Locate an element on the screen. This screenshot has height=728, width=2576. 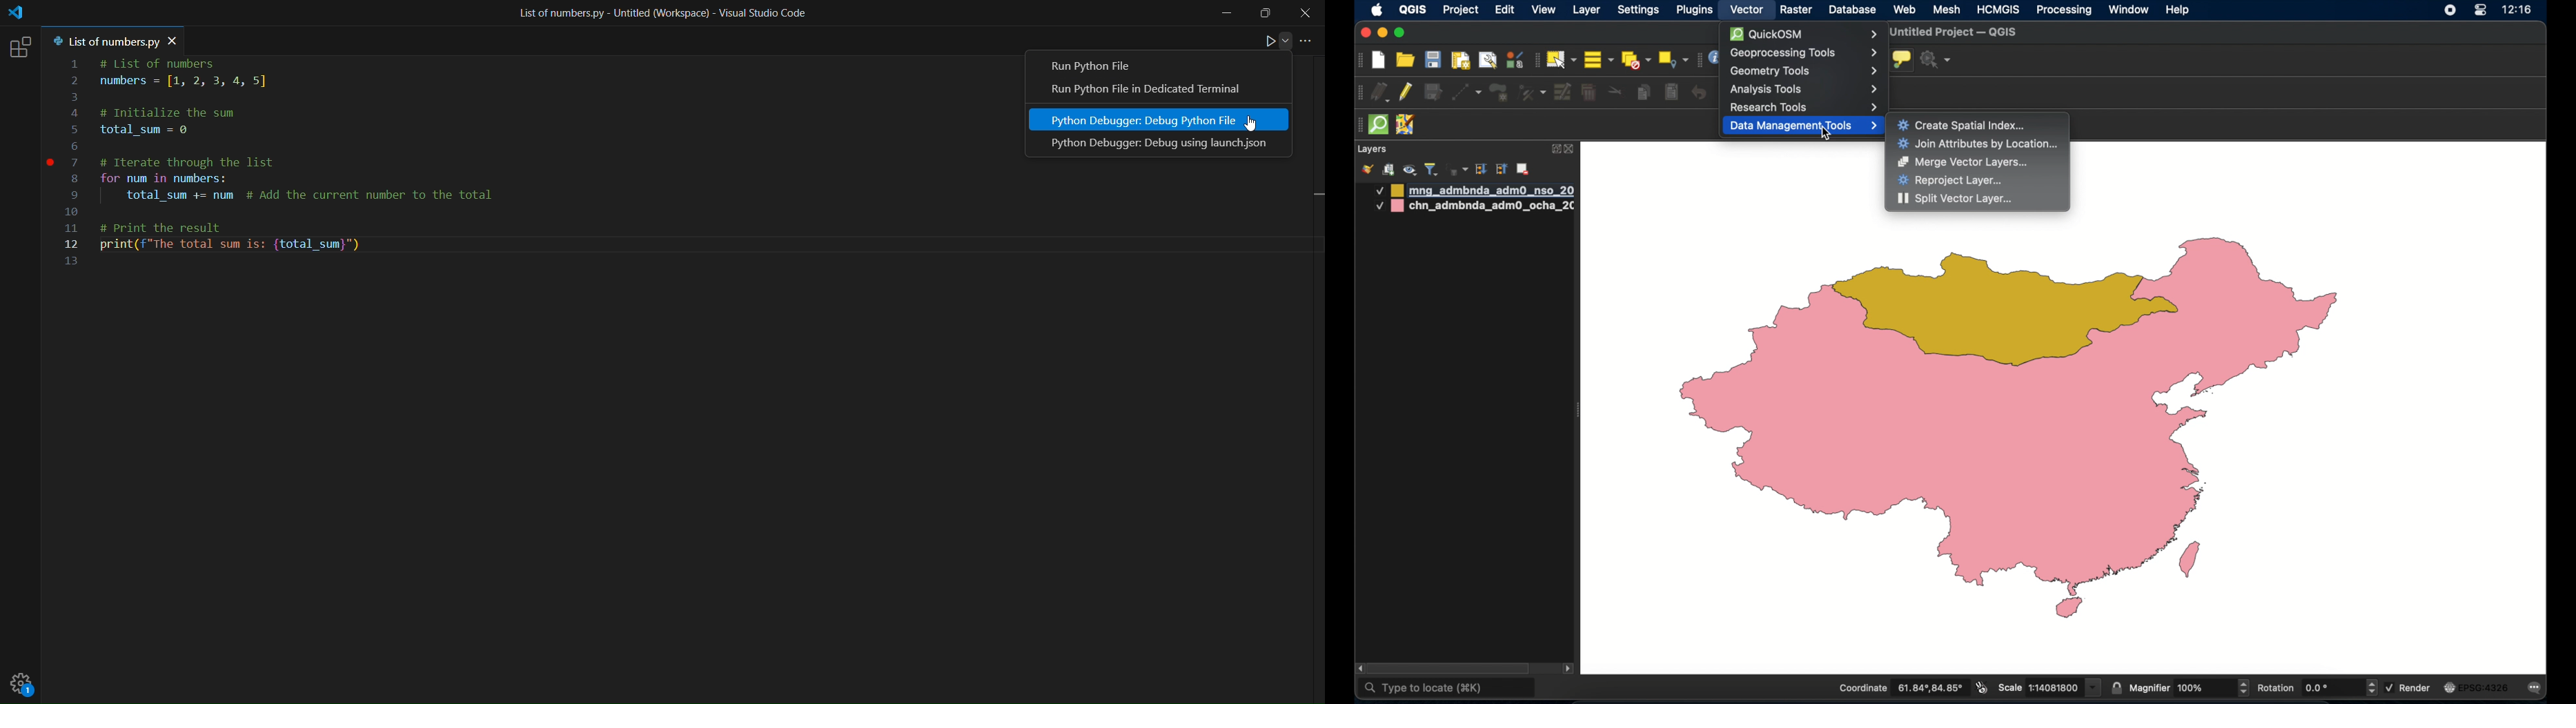
layers is located at coordinates (1372, 150).